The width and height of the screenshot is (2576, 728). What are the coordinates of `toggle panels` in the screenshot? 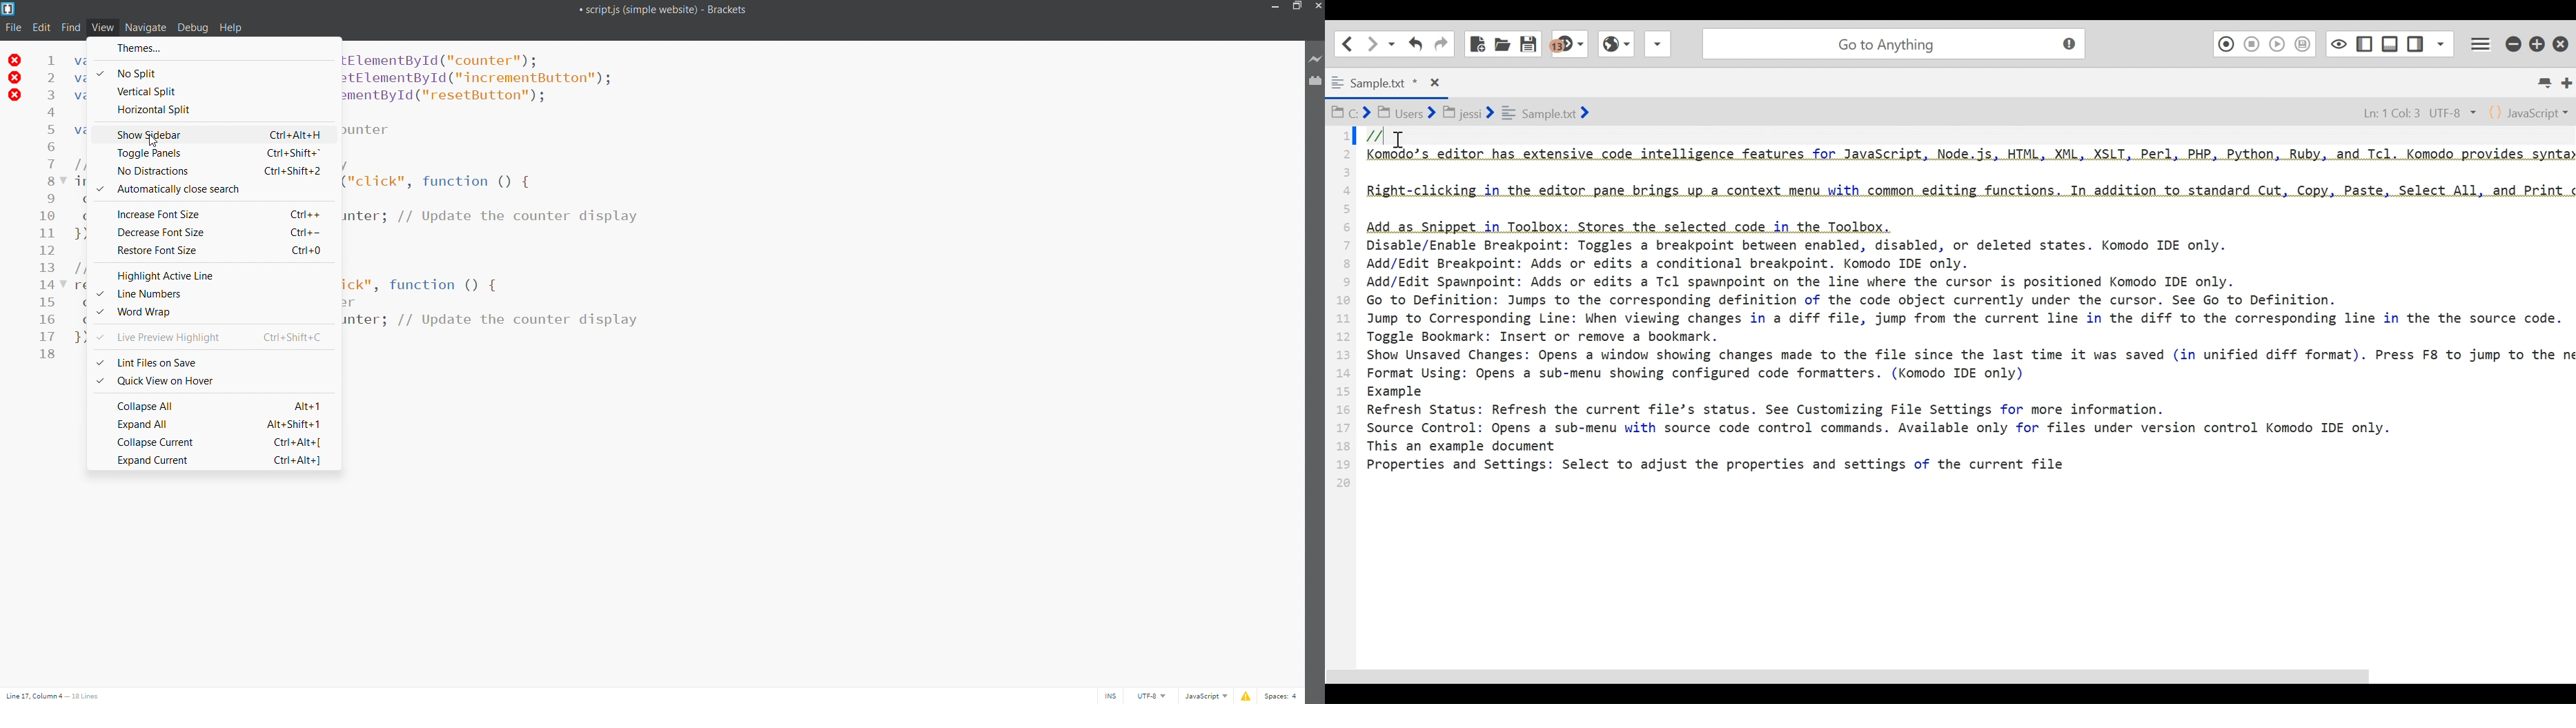 It's located at (214, 153).